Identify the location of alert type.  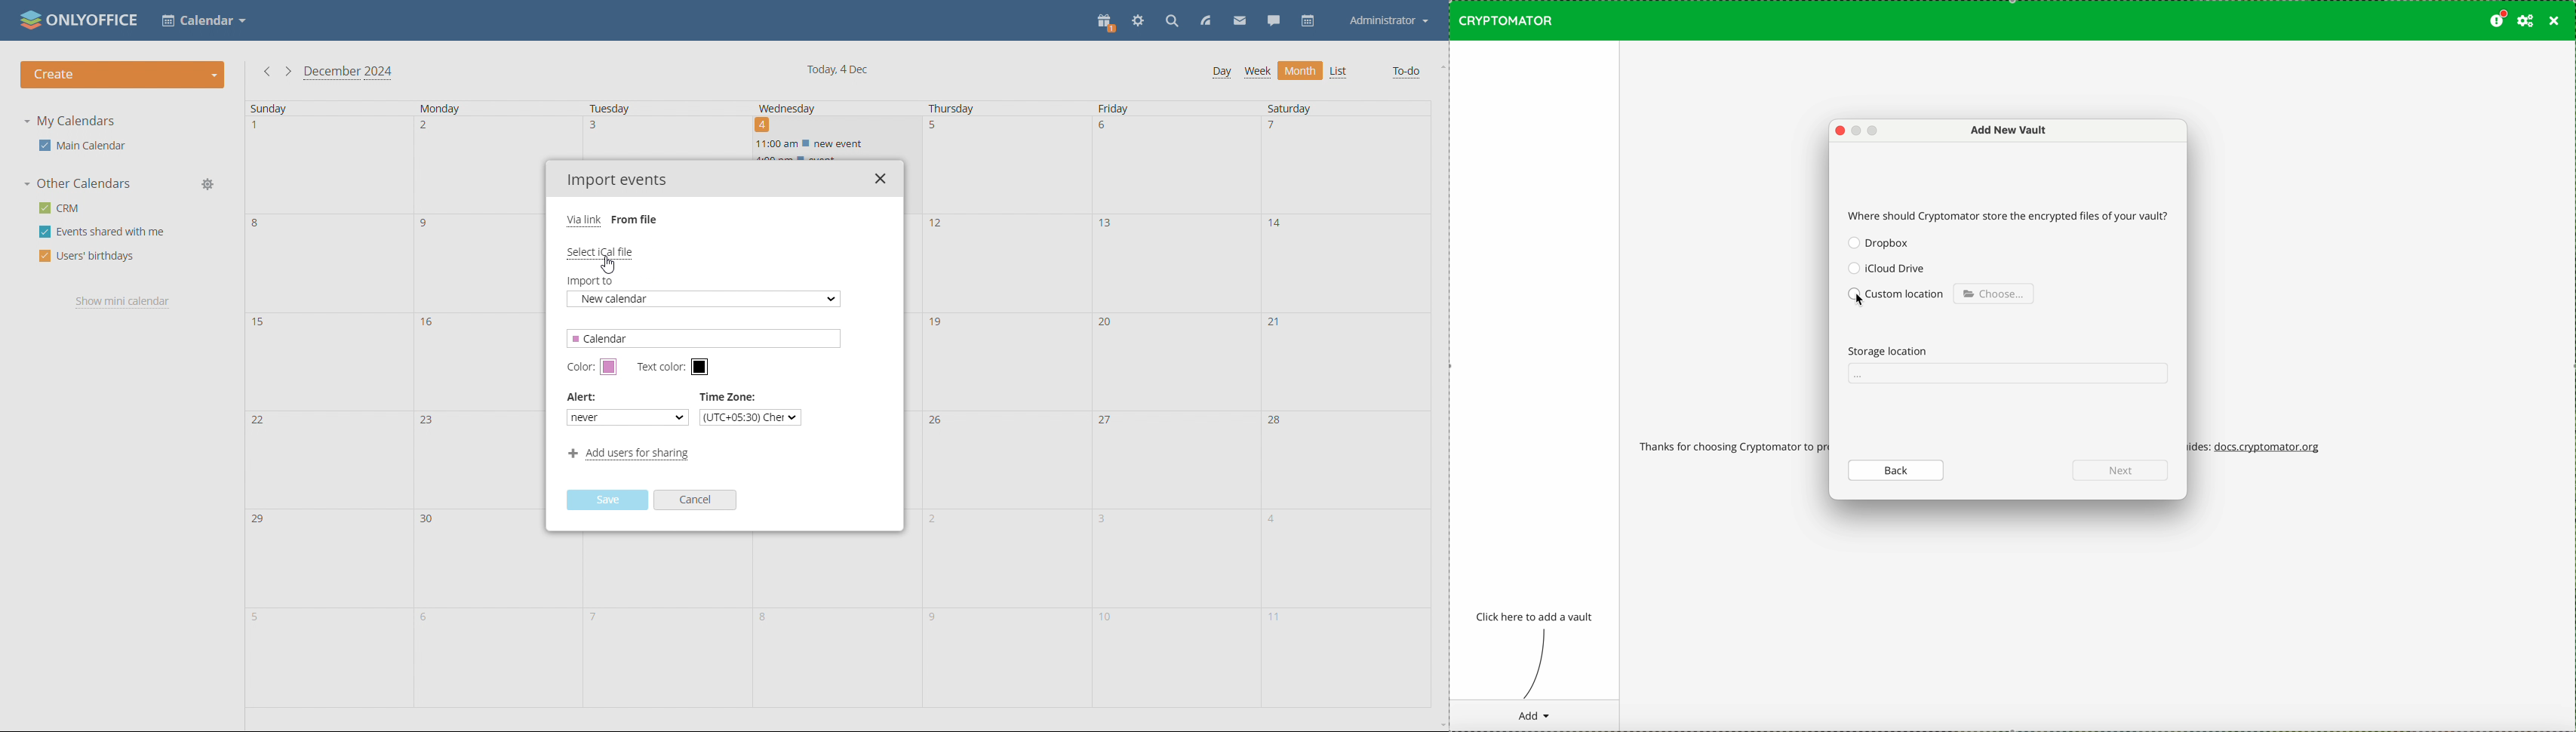
(624, 416).